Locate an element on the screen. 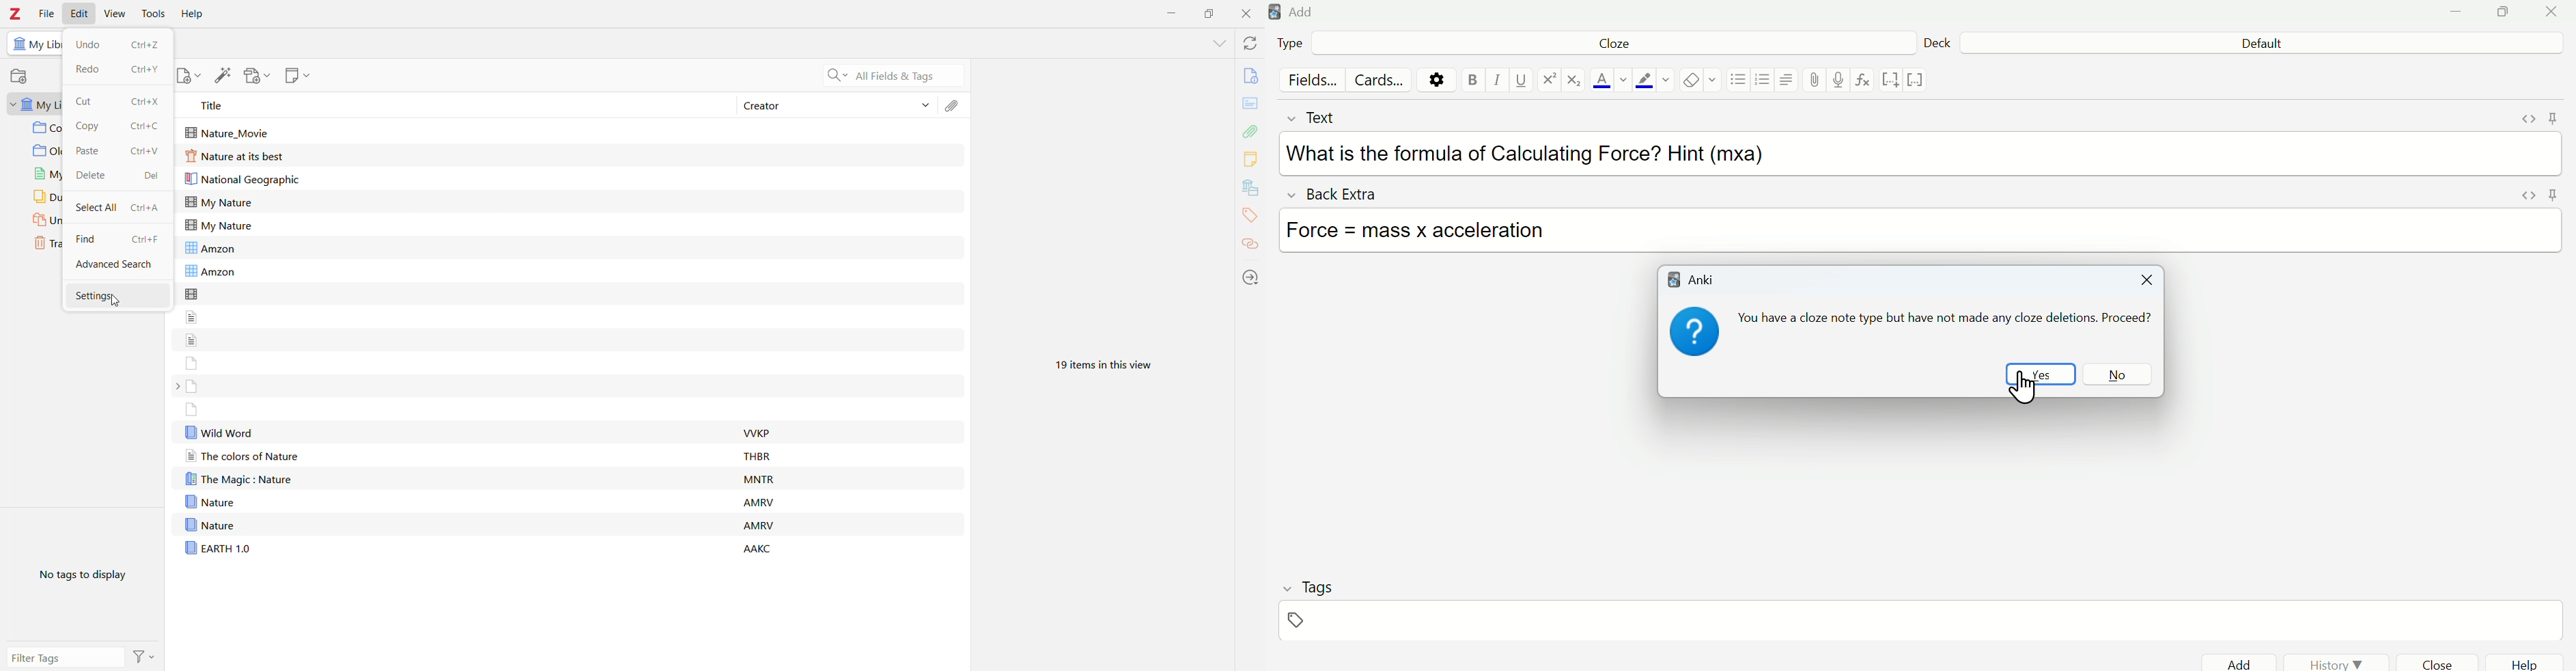 The width and height of the screenshot is (2576, 672). Numbered list is located at coordinates (1764, 82).